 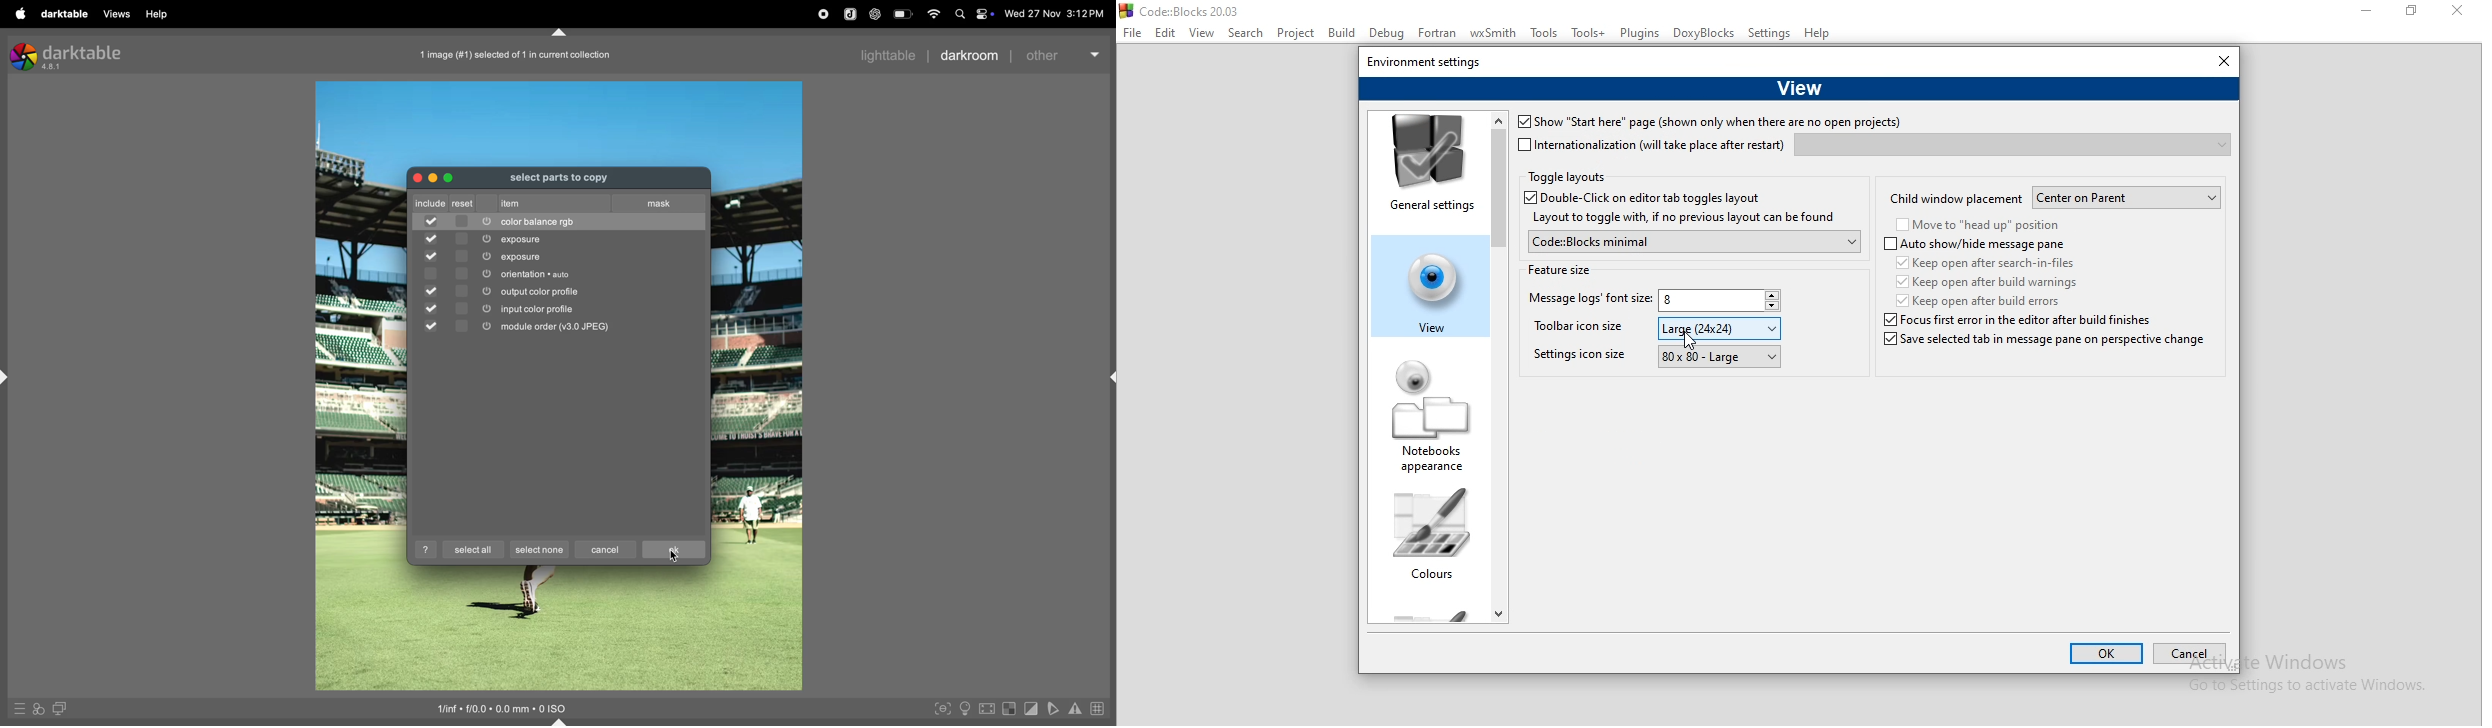 What do you see at coordinates (577, 257) in the screenshot?
I see `exposure` at bounding box center [577, 257].